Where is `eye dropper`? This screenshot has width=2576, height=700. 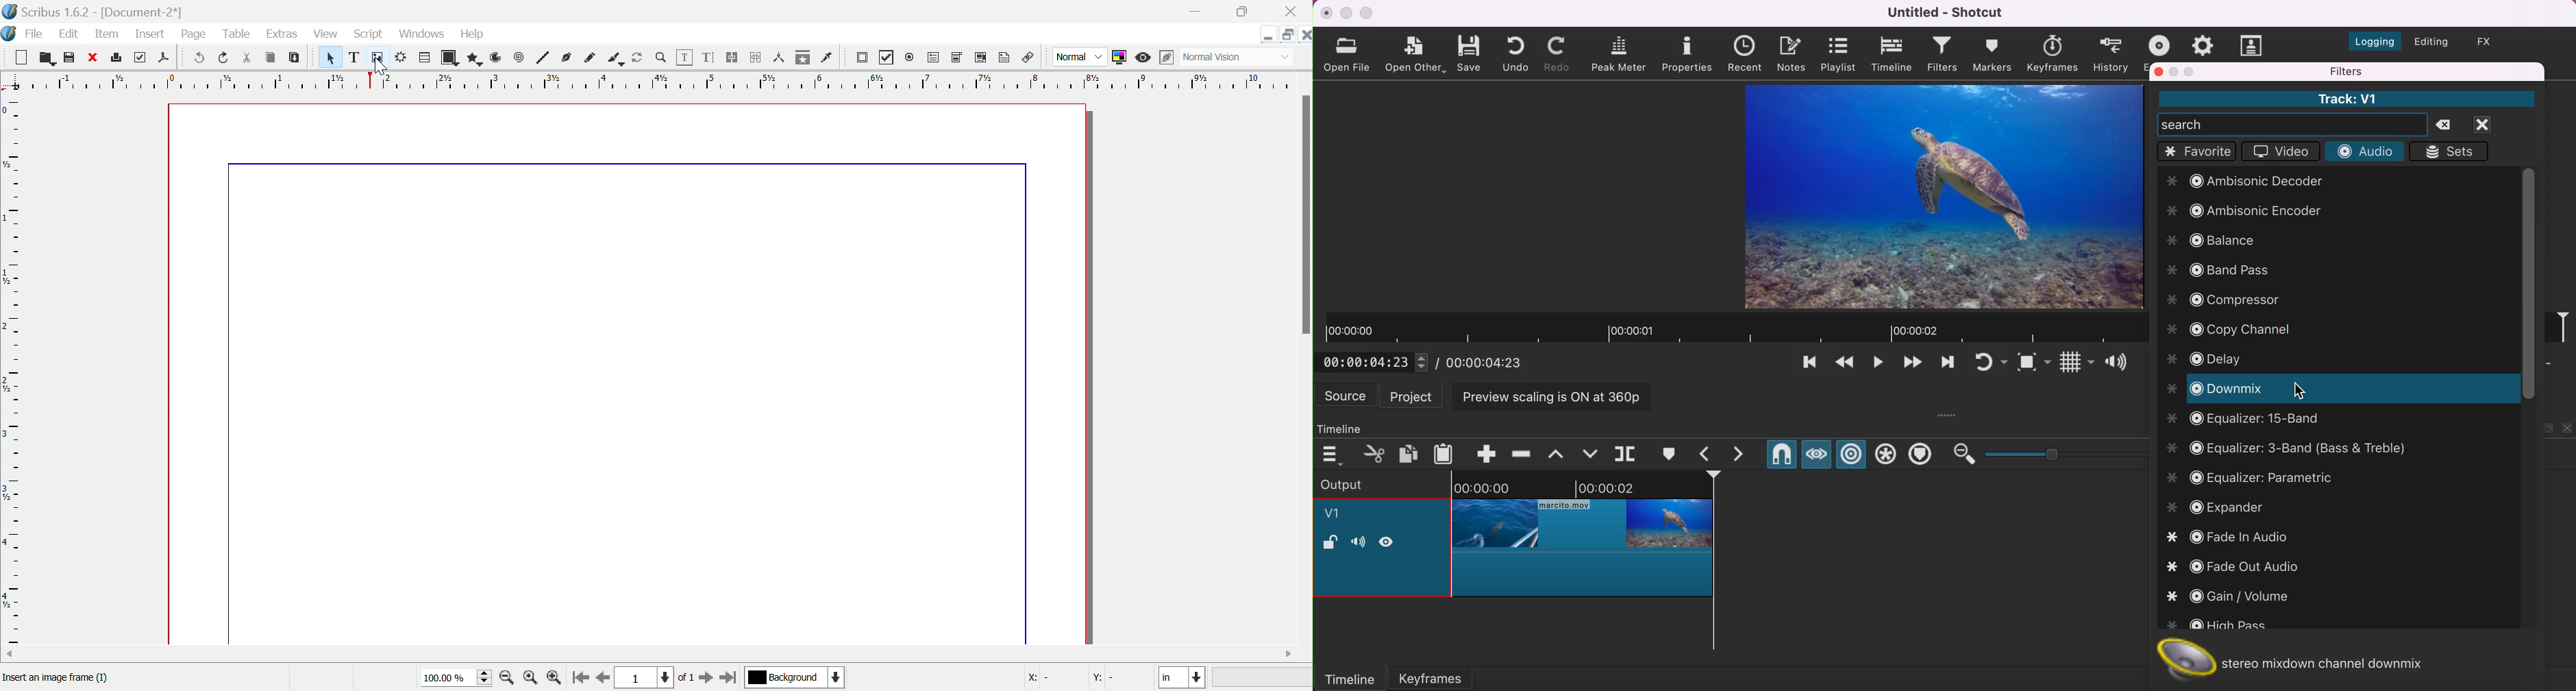 eye dropper is located at coordinates (829, 58).